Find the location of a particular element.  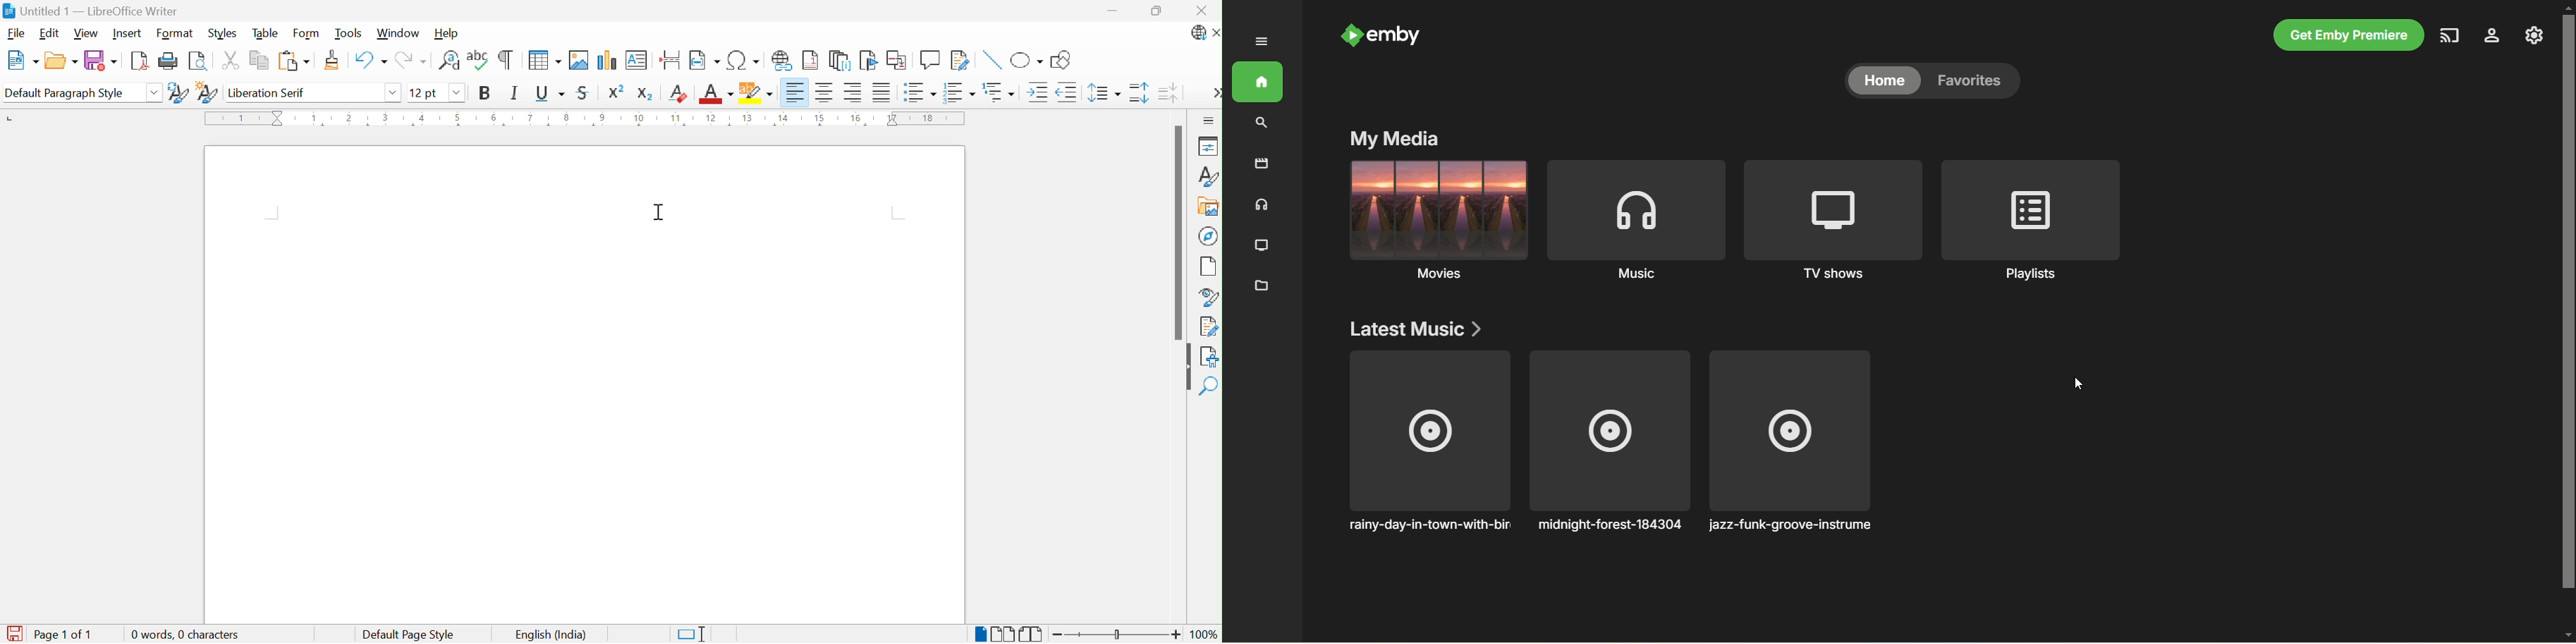

Insert special characters is located at coordinates (742, 60).